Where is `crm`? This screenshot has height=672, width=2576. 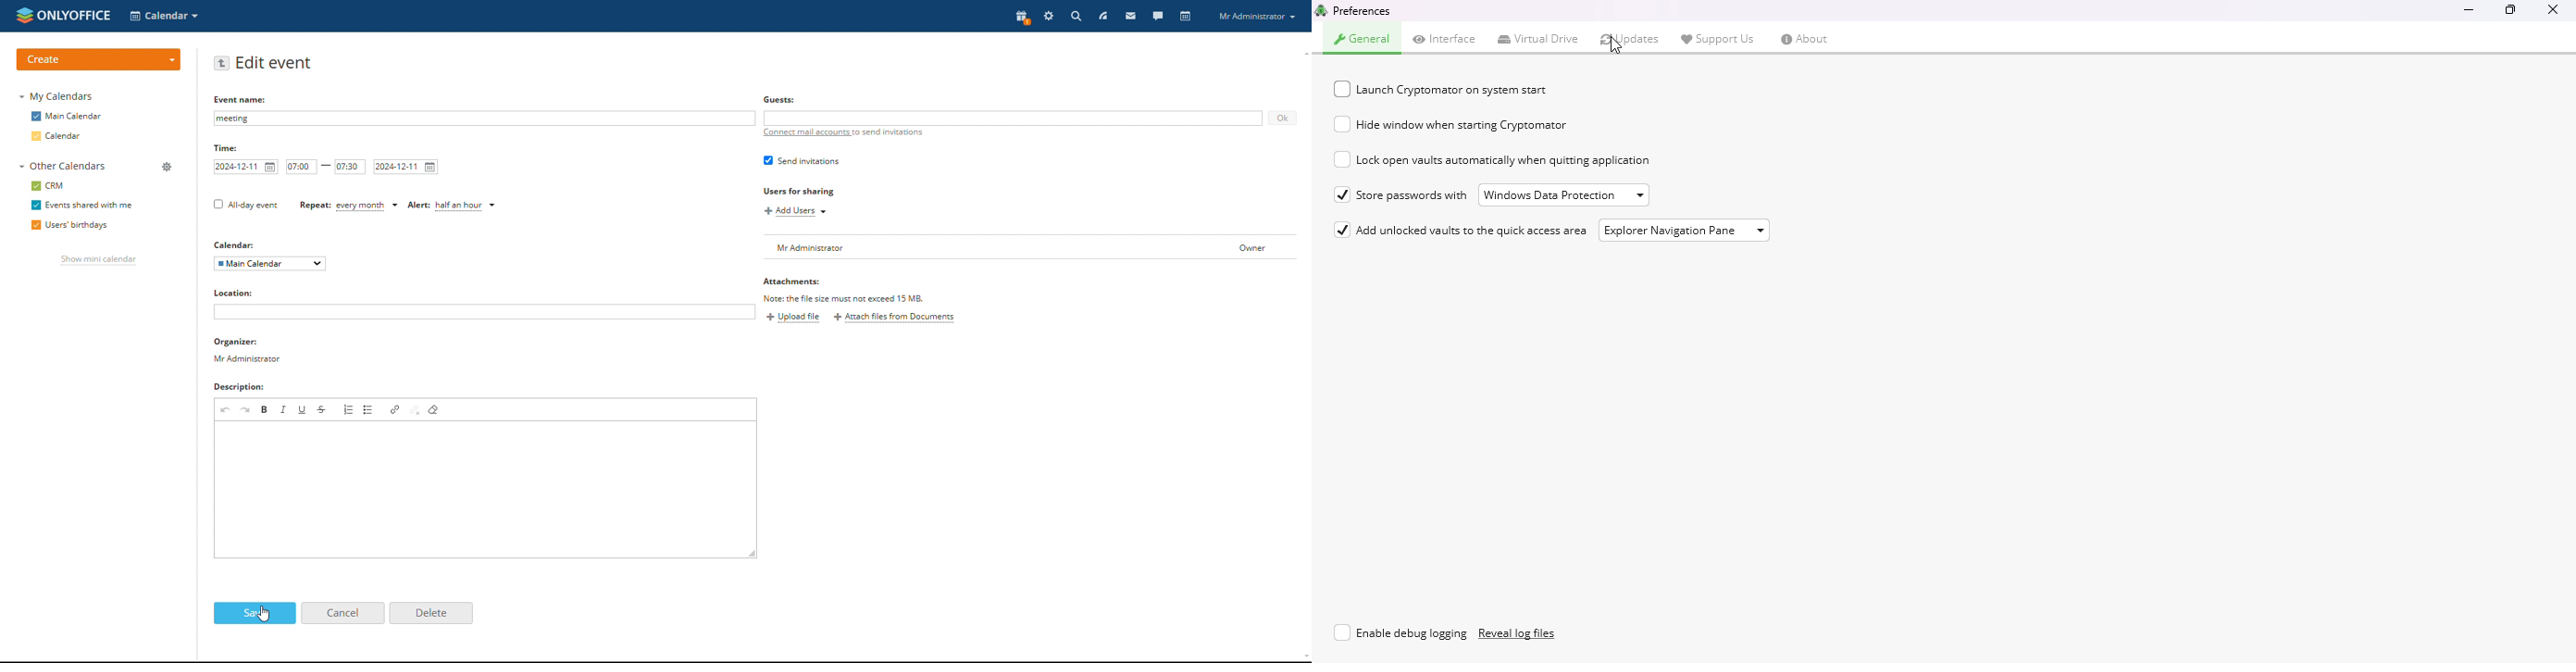 crm is located at coordinates (48, 186).